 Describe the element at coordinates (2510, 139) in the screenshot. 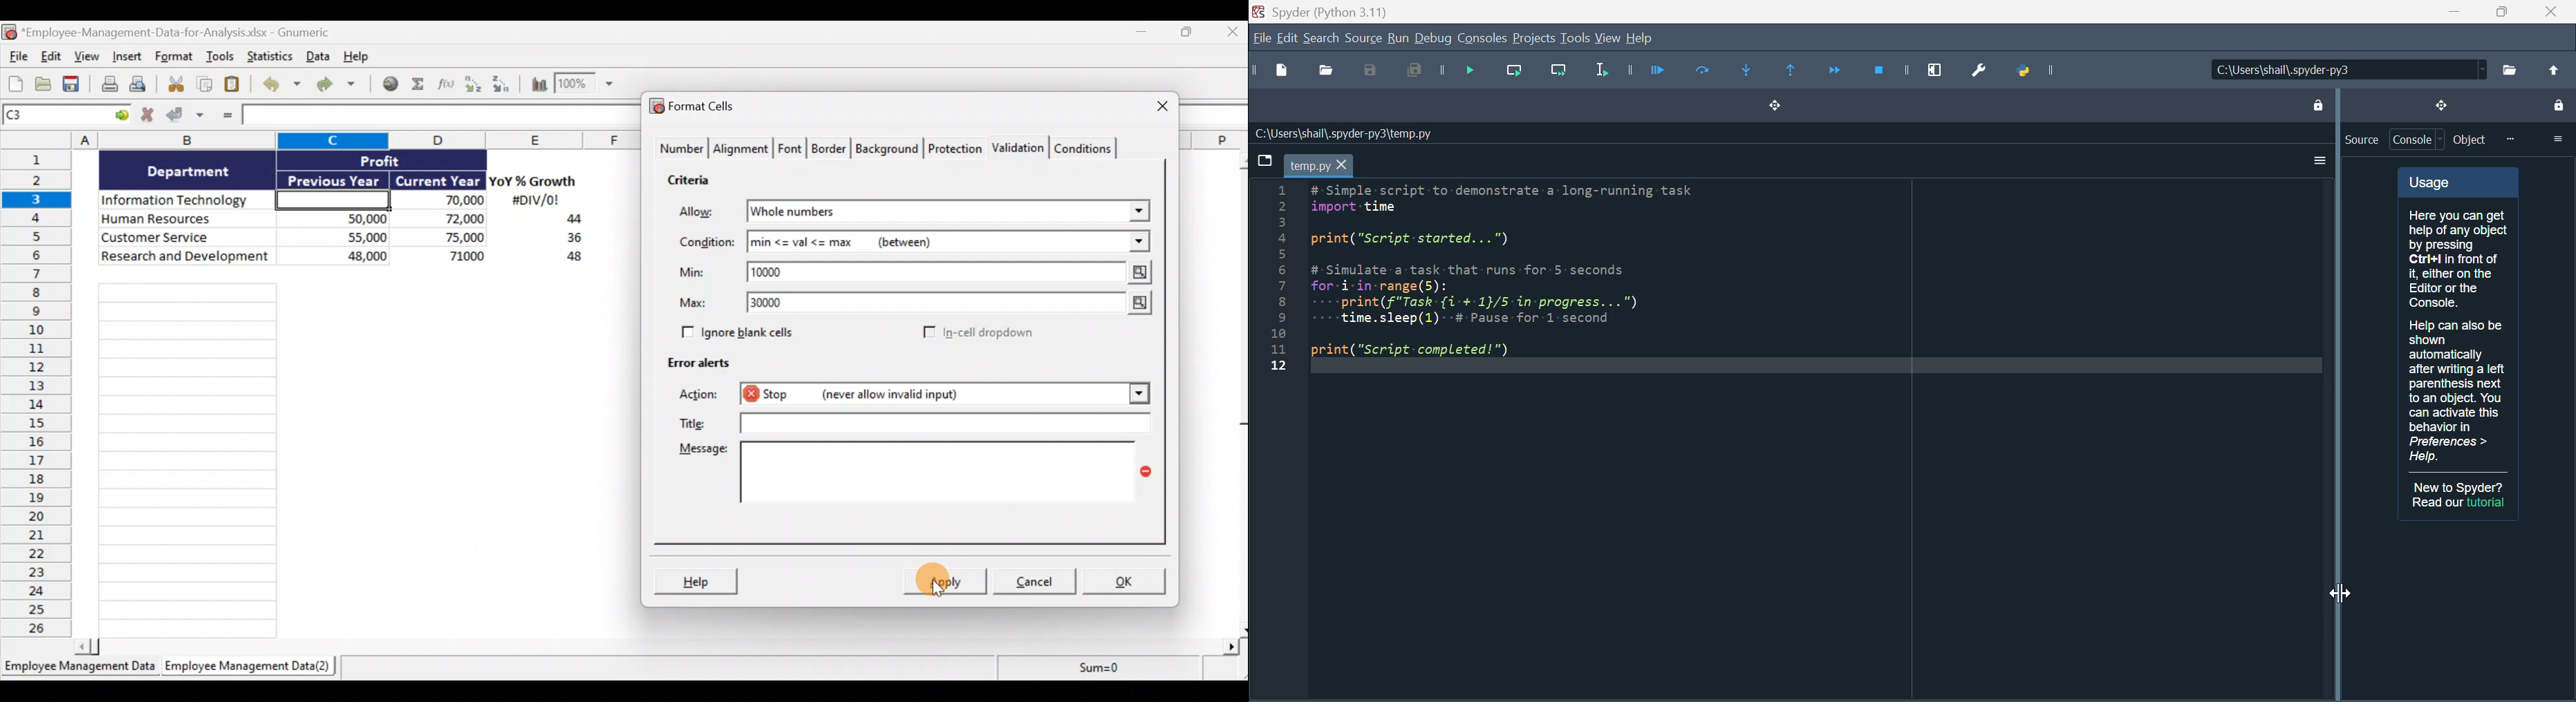

I see `more` at that location.